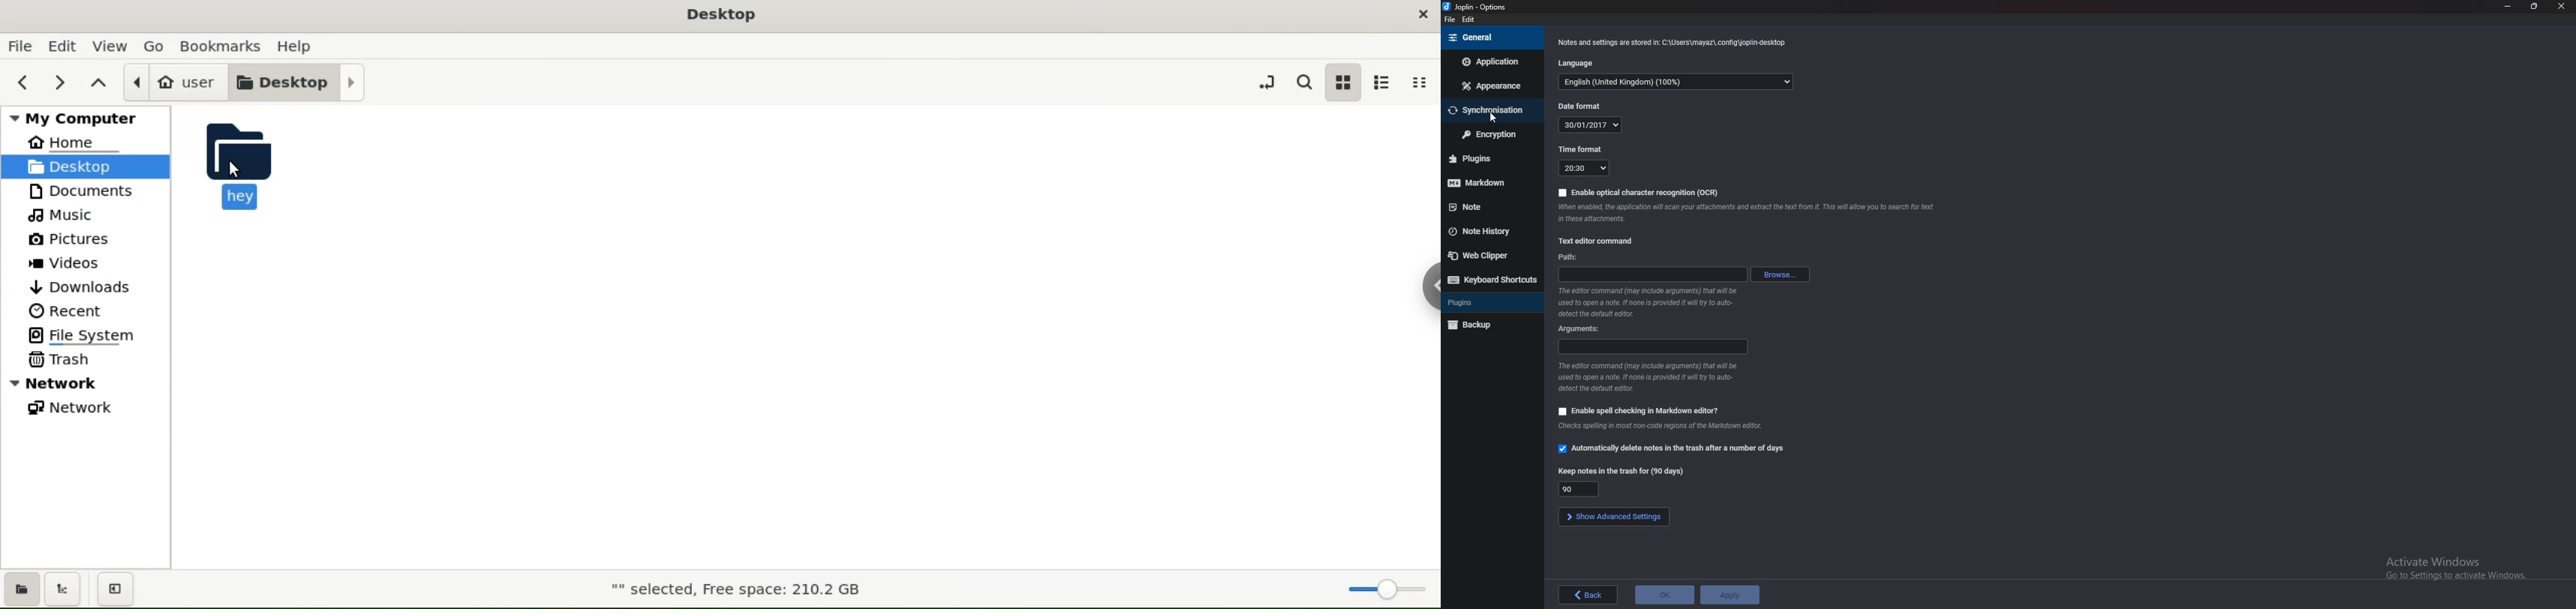  What do you see at coordinates (2507, 5) in the screenshot?
I see `minimize` at bounding box center [2507, 5].